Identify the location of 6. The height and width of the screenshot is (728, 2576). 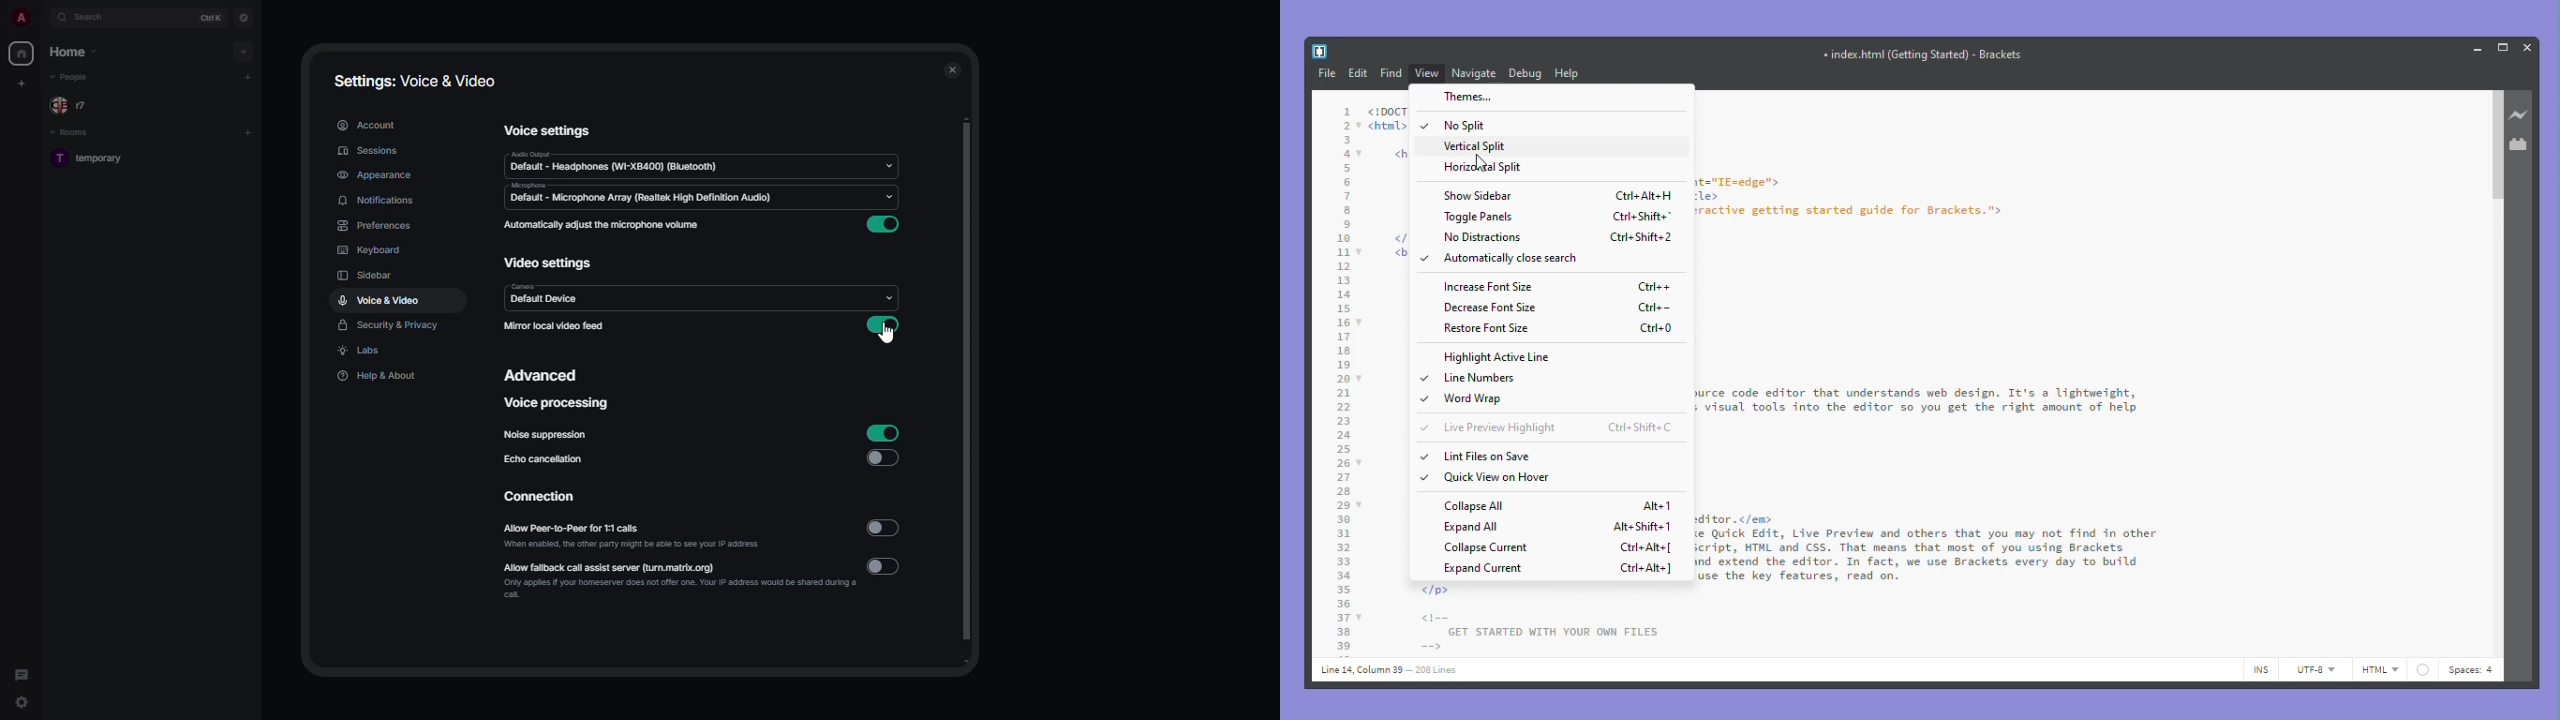
(1347, 183).